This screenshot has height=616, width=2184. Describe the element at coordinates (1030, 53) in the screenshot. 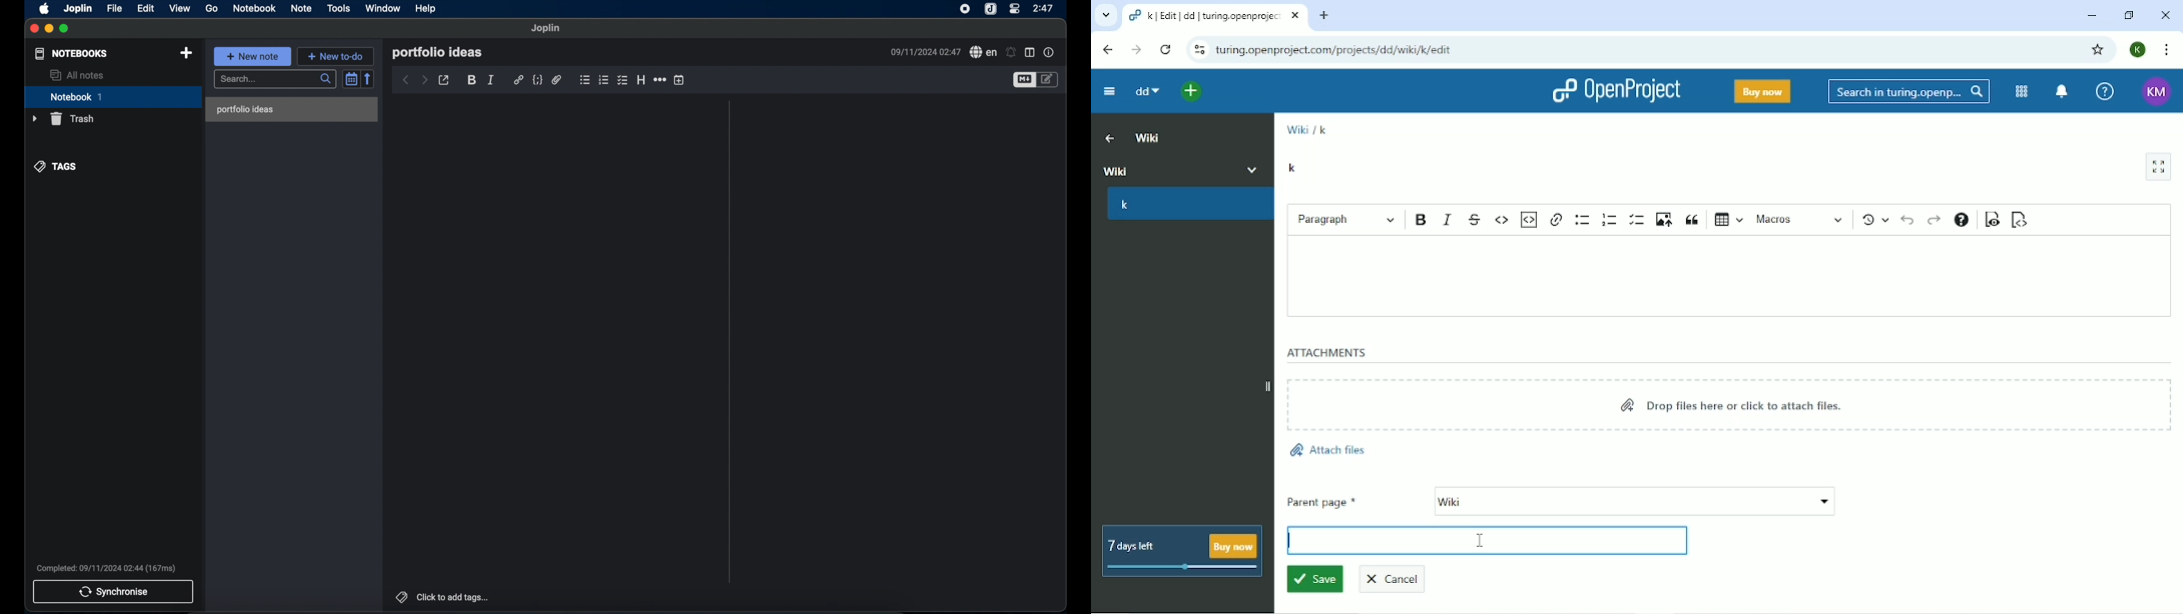

I see `toggle editor layout` at that location.